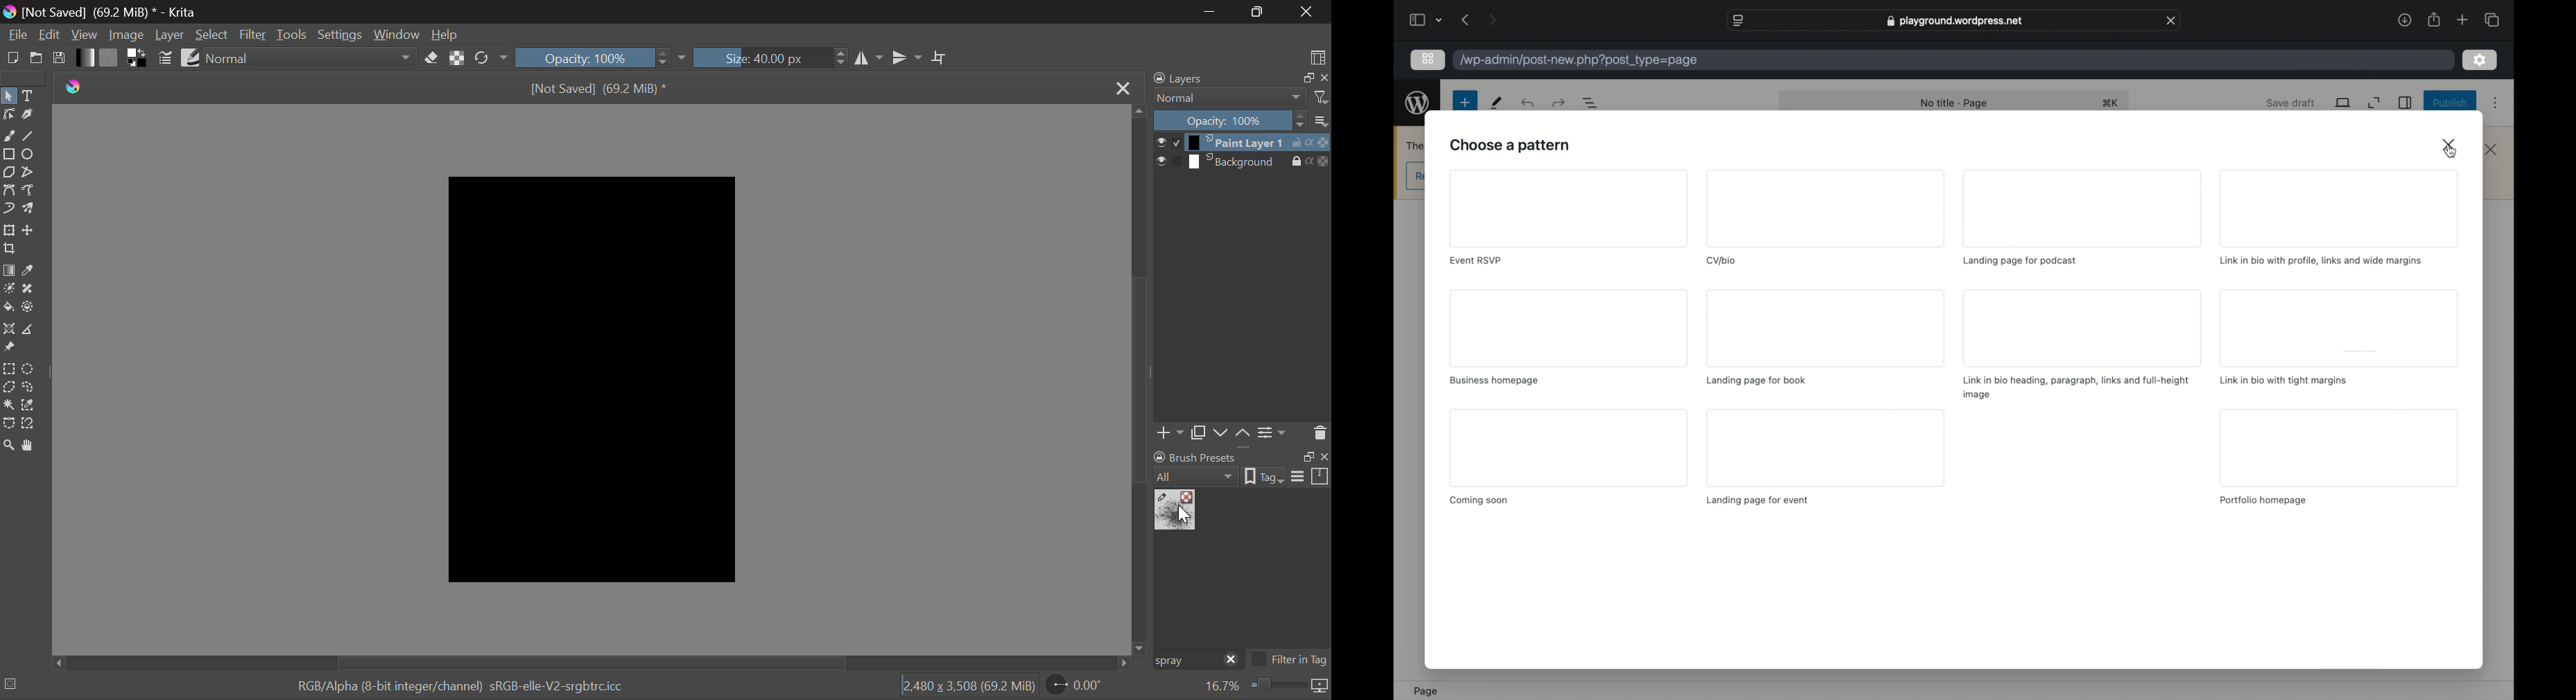 The width and height of the screenshot is (2576, 700). I want to click on wordpress address, so click(1580, 61).